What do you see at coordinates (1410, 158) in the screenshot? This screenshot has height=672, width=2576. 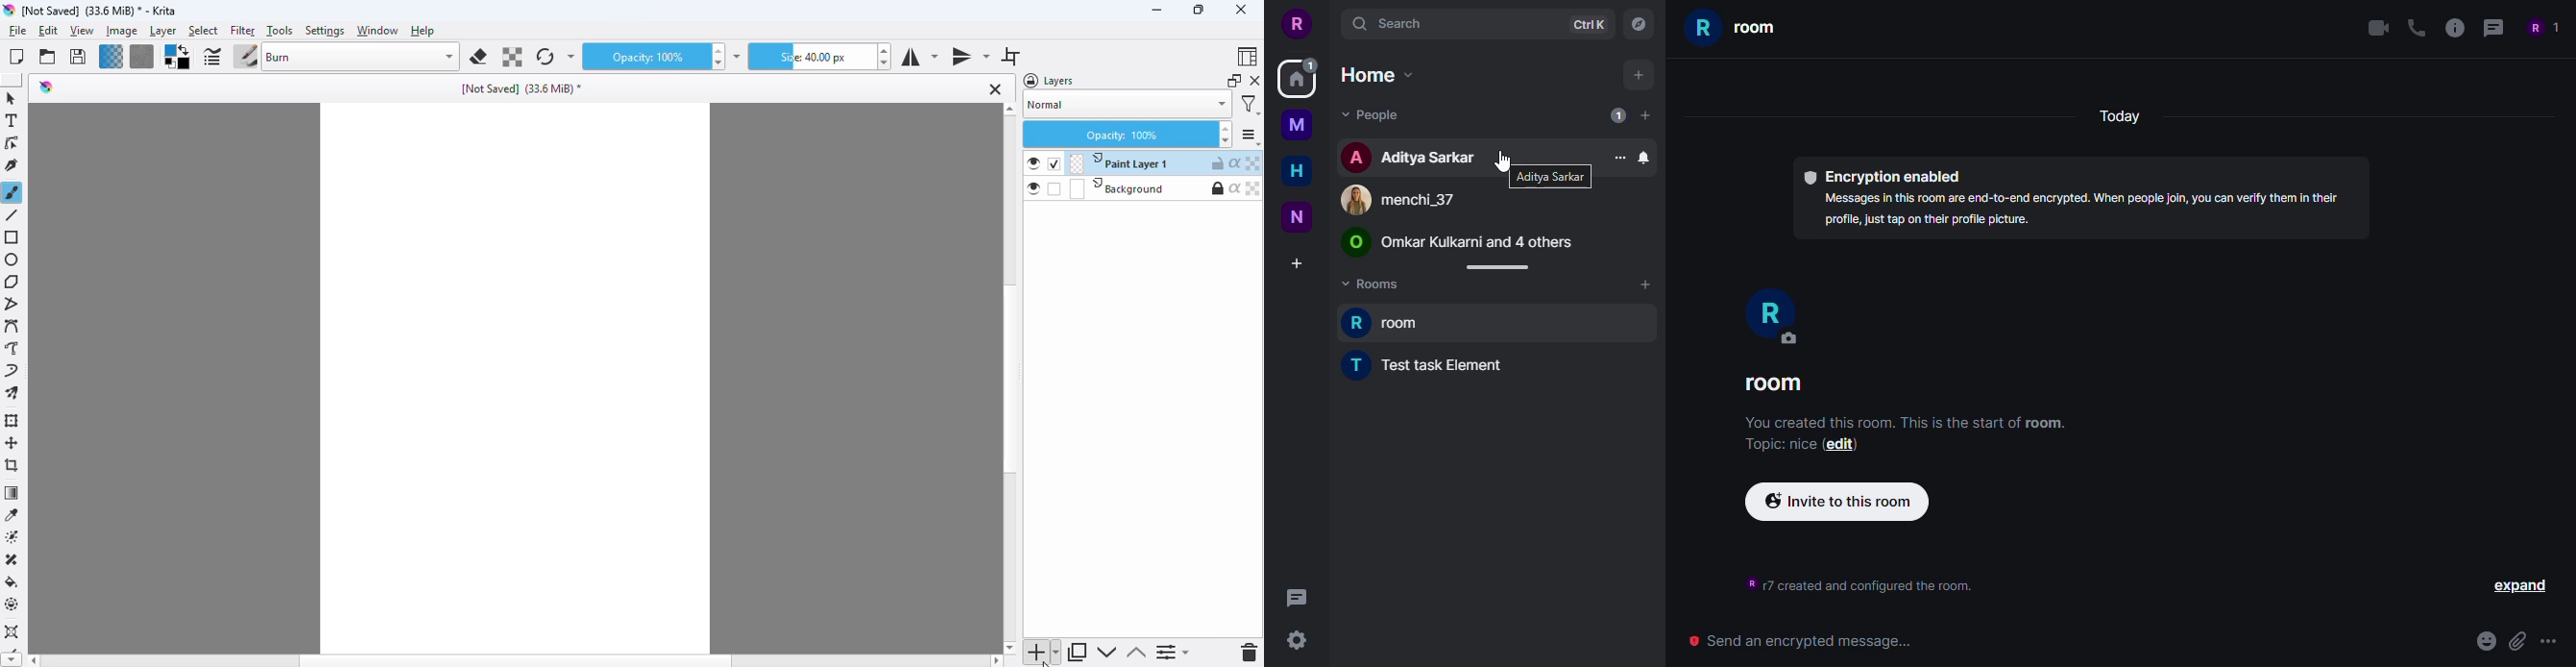 I see `aditya sarkar` at bounding box center [1410, 158].